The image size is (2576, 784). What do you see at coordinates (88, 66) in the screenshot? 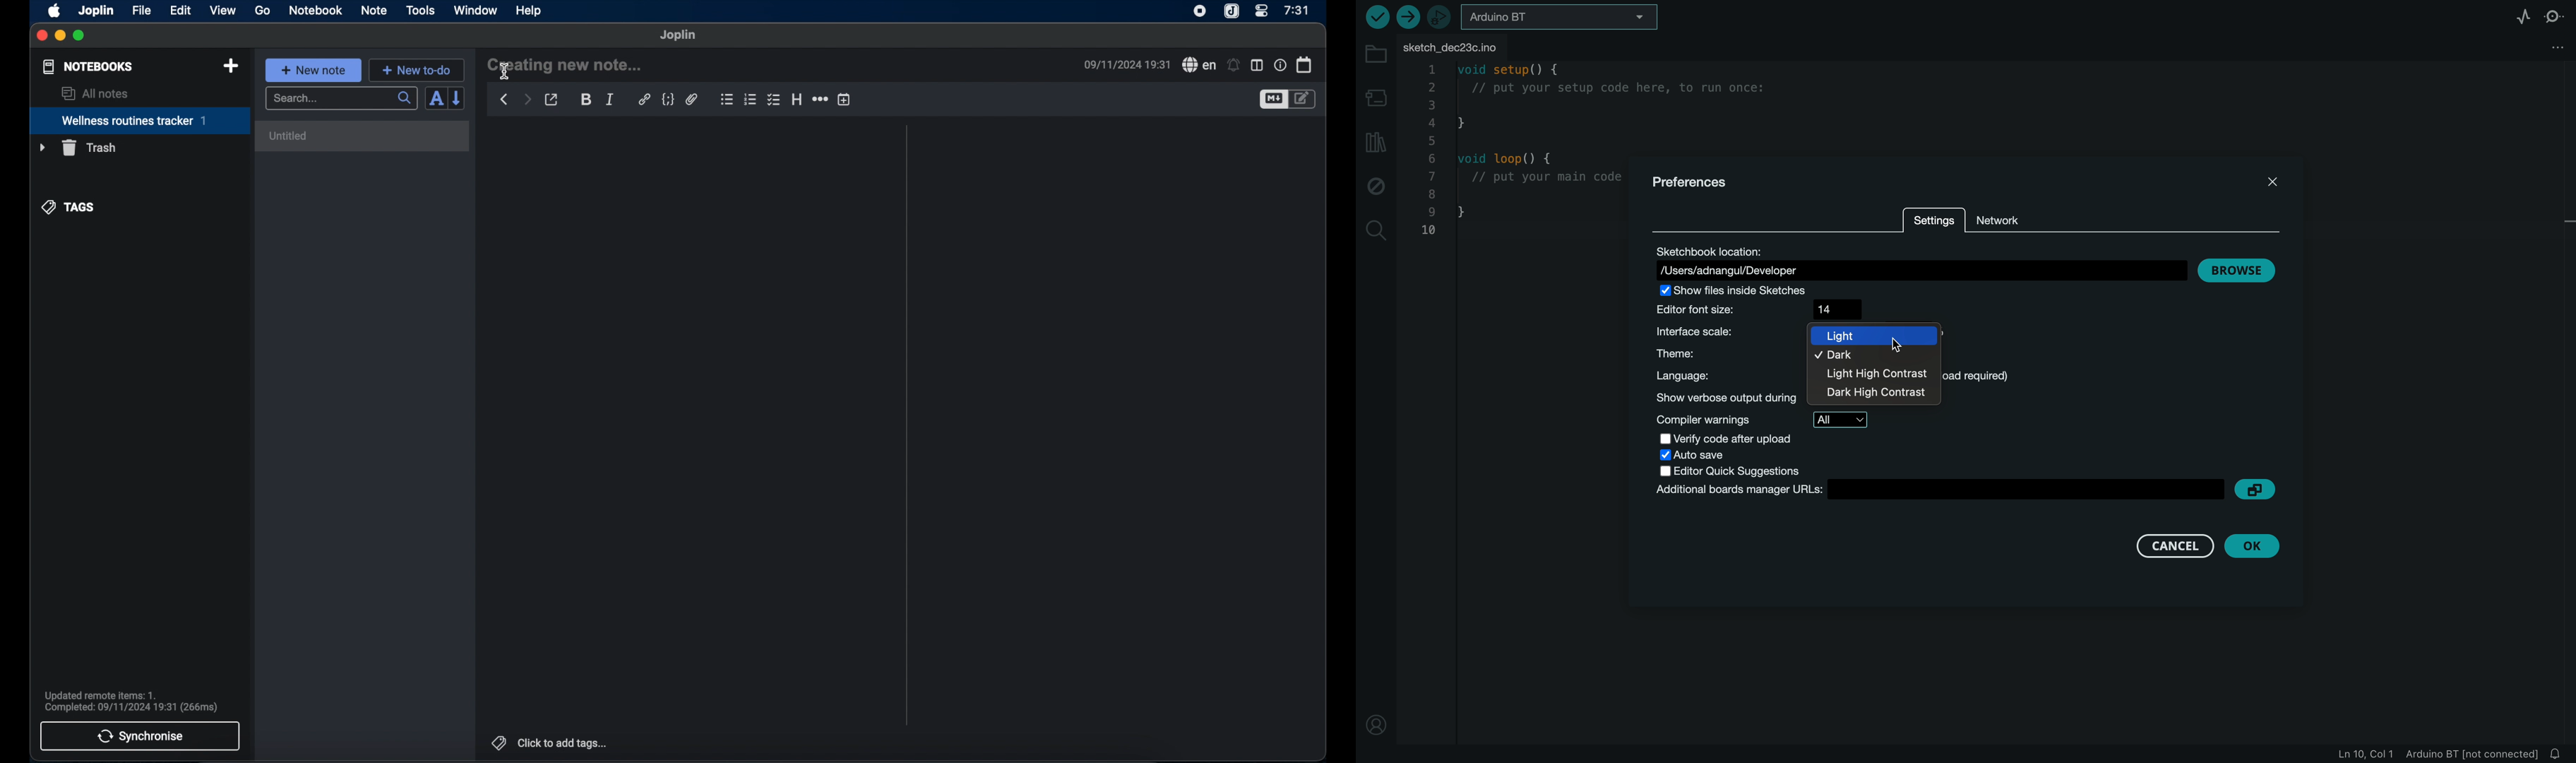
I see `notebooks` at bounding box center [88, 66].